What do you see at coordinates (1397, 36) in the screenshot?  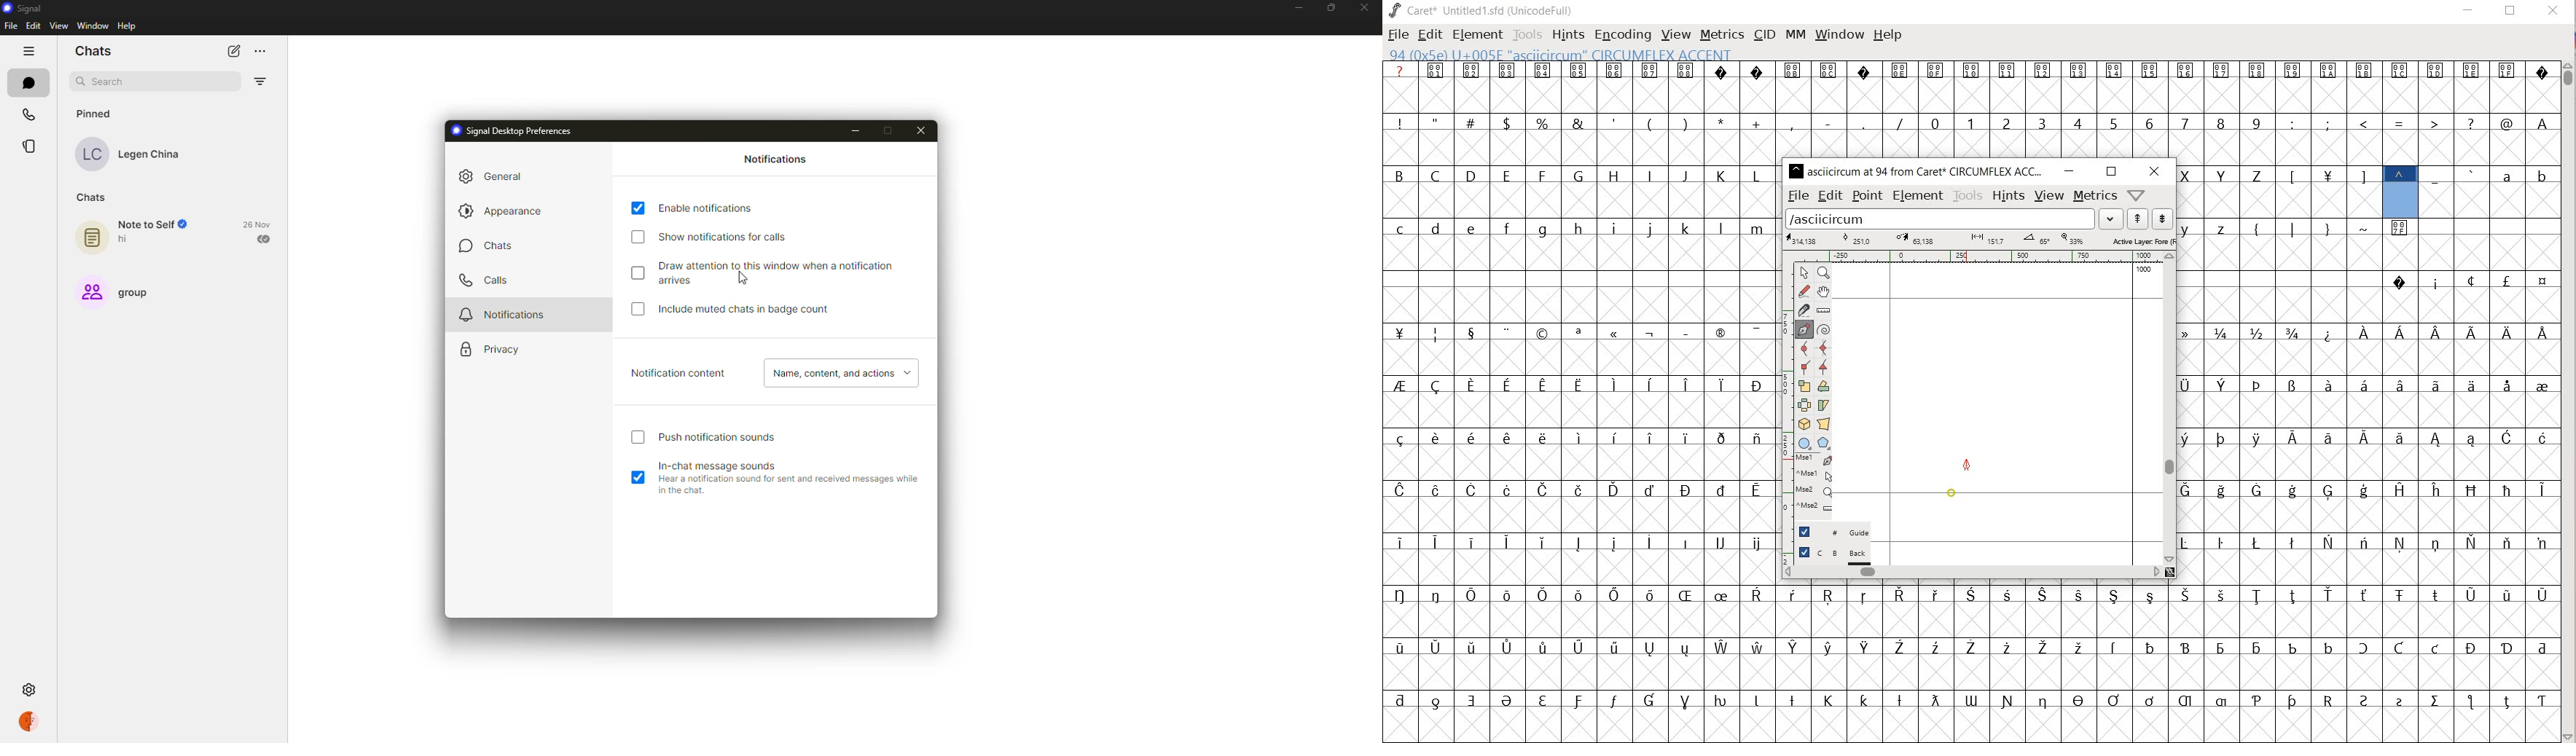 I see `FILE` at bounding box center [1397, 36].